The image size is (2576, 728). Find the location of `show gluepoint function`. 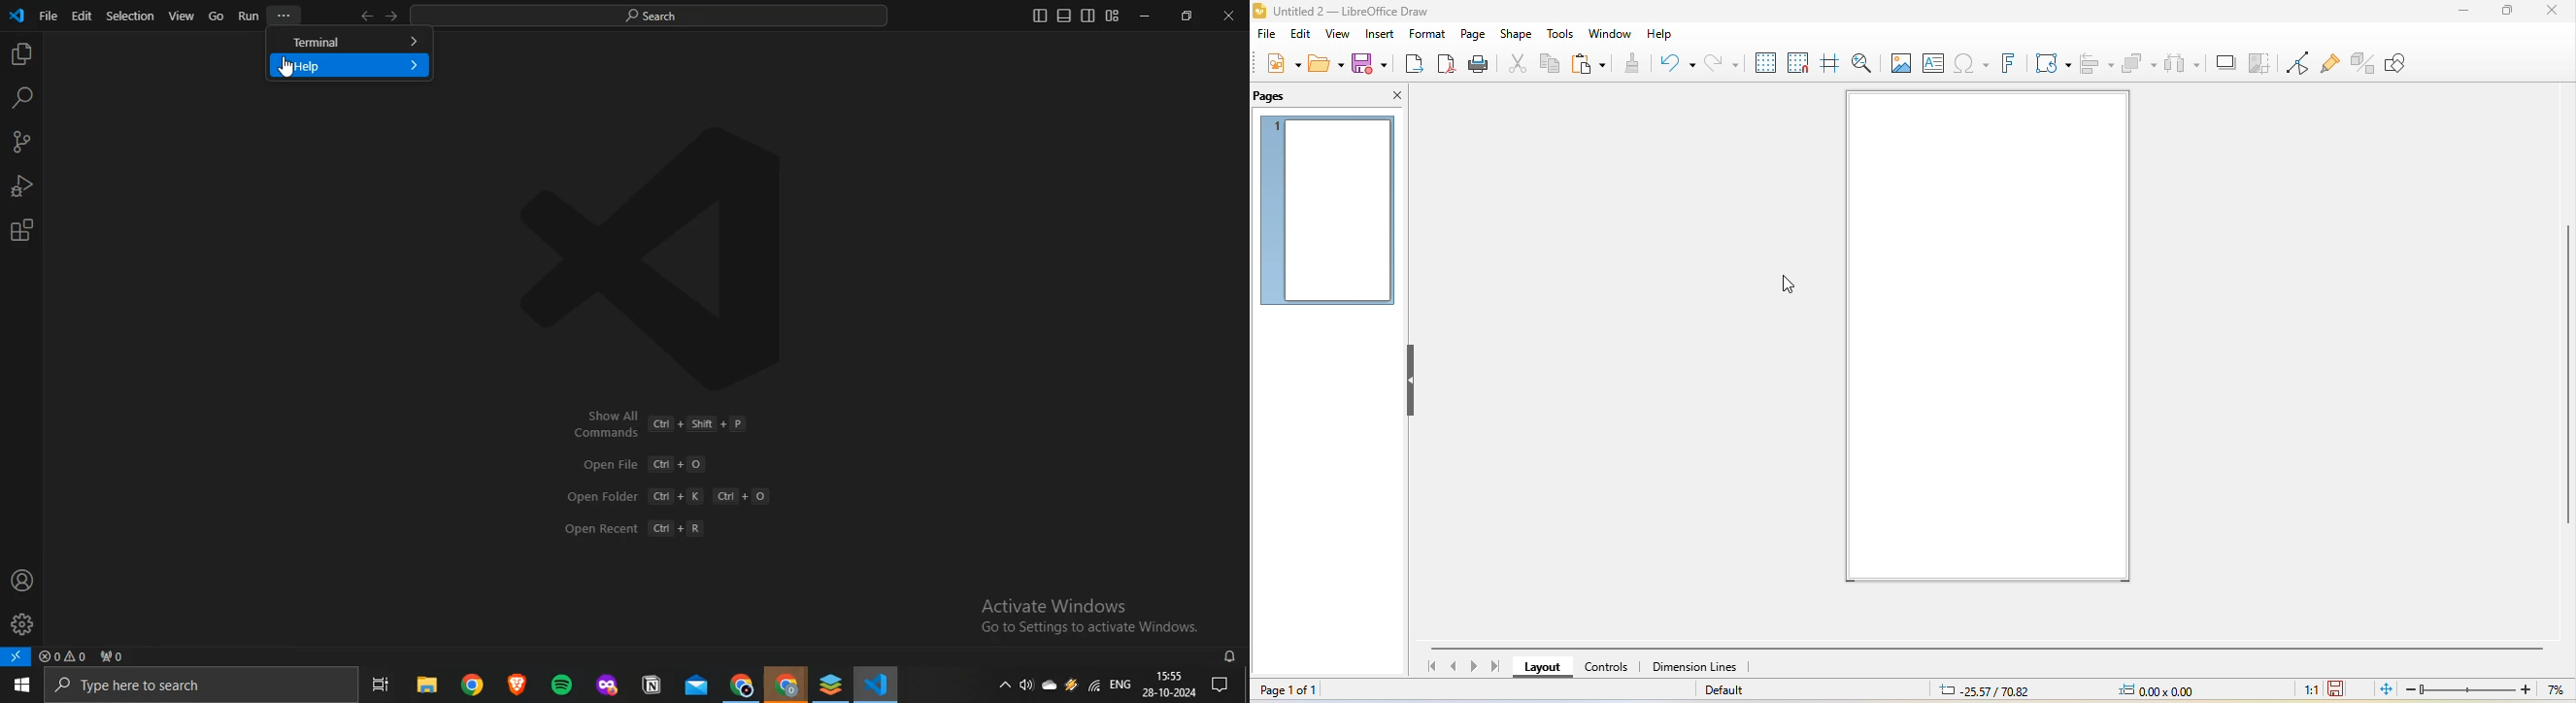

show gluepoint function is located at coordinates (2327, 64).